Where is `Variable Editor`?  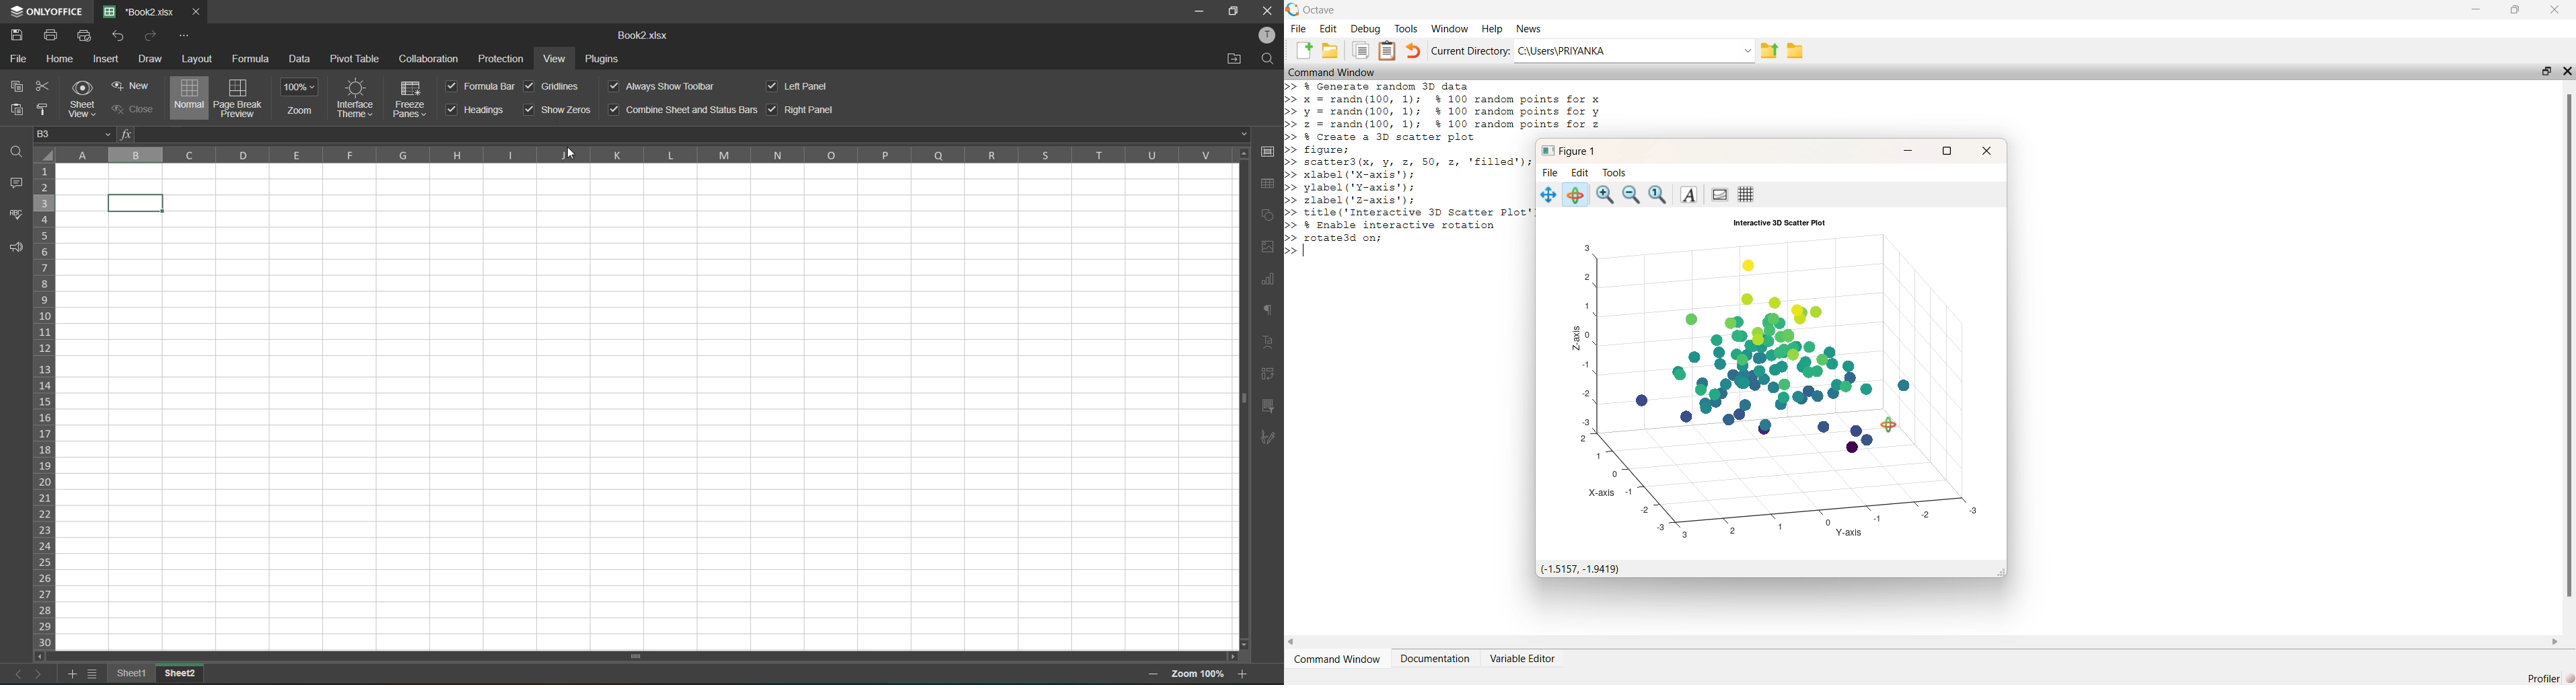 Variable Editor is located at coordinates (1524, 657).